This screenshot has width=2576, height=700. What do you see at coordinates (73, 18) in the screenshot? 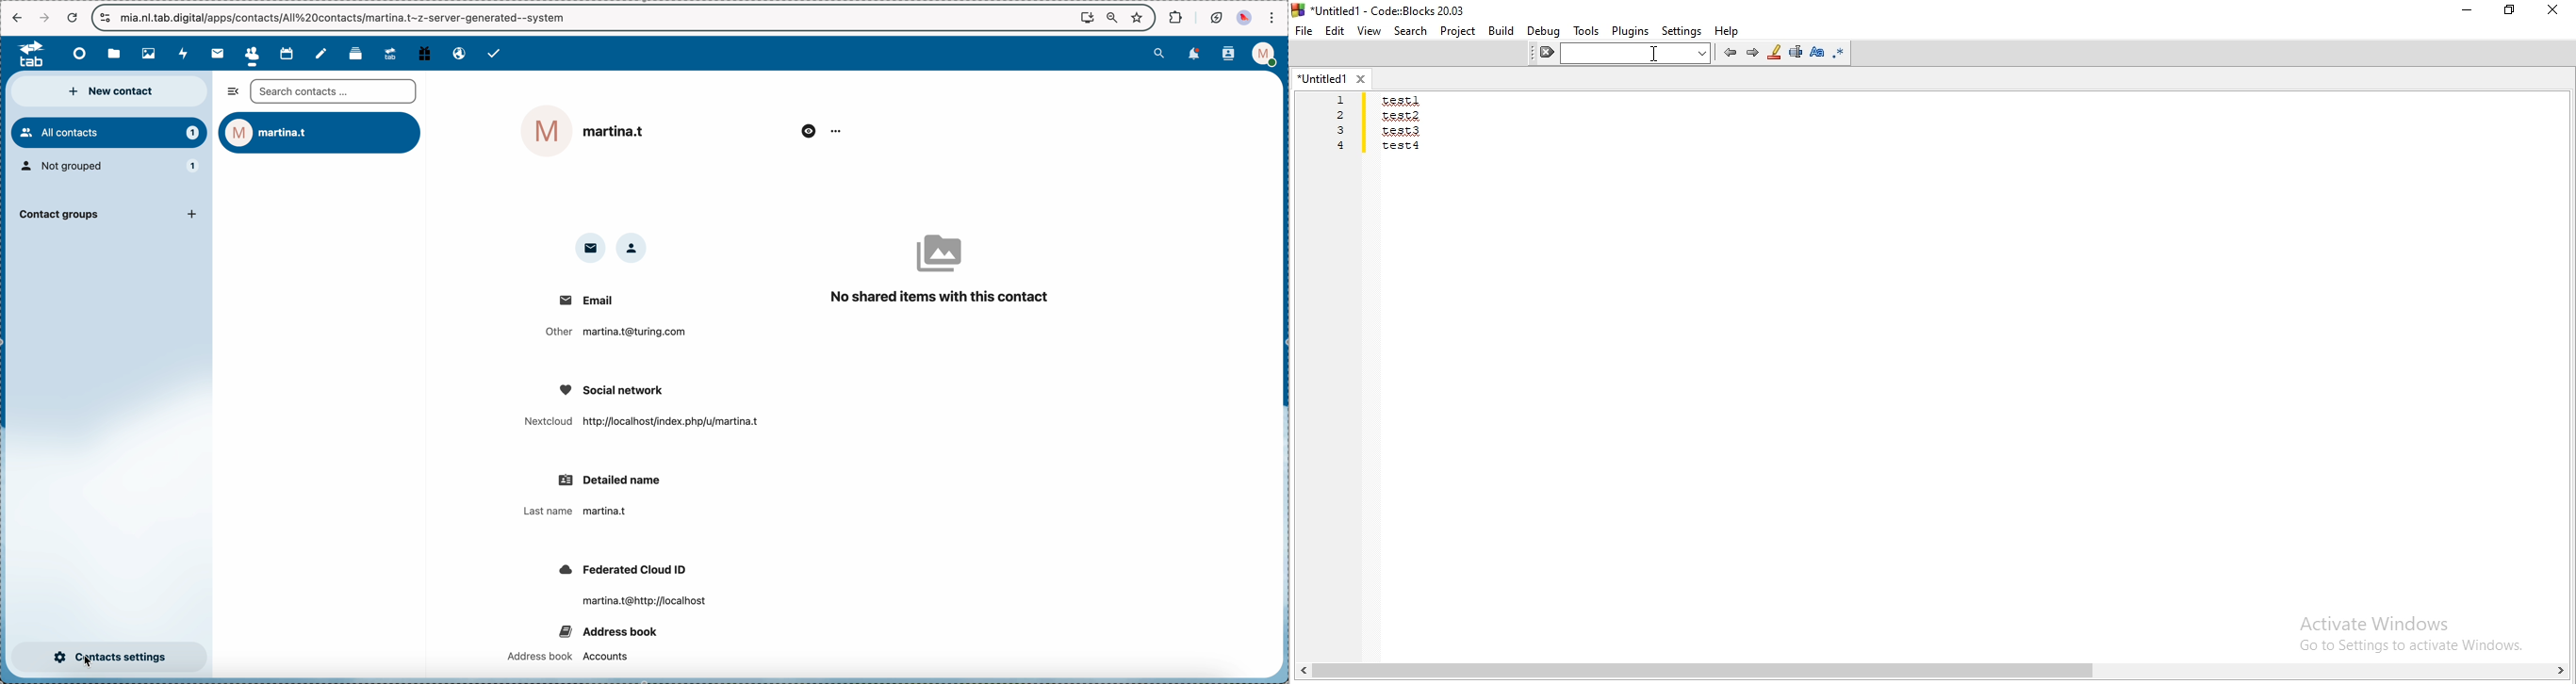
I see `cancel` at bounding box center [73, 18].